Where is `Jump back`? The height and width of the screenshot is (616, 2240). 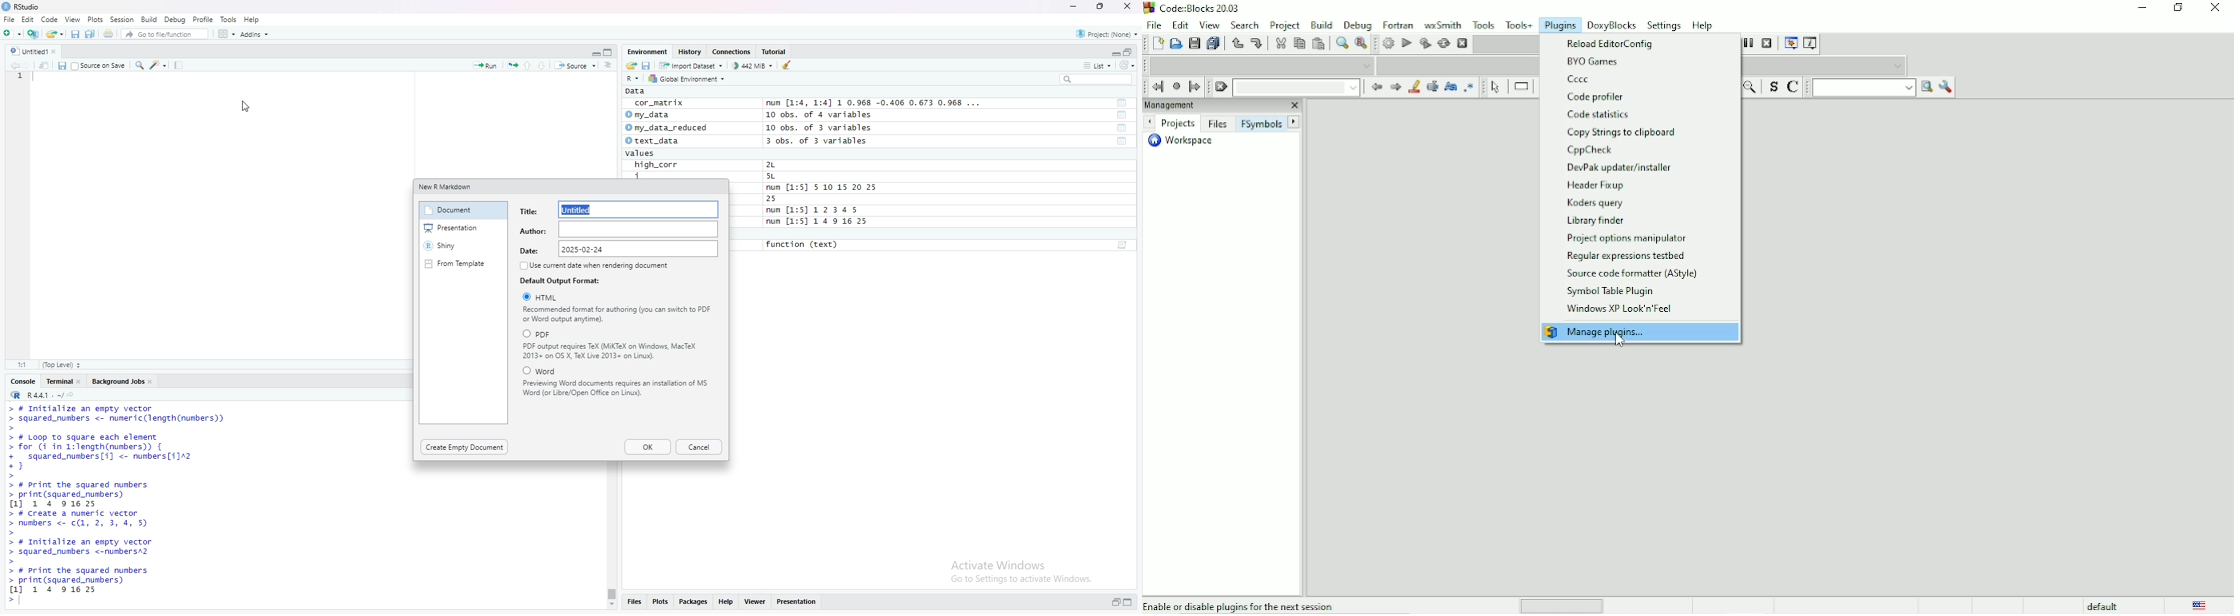
Jump back is located at coordinates (1155, 87).